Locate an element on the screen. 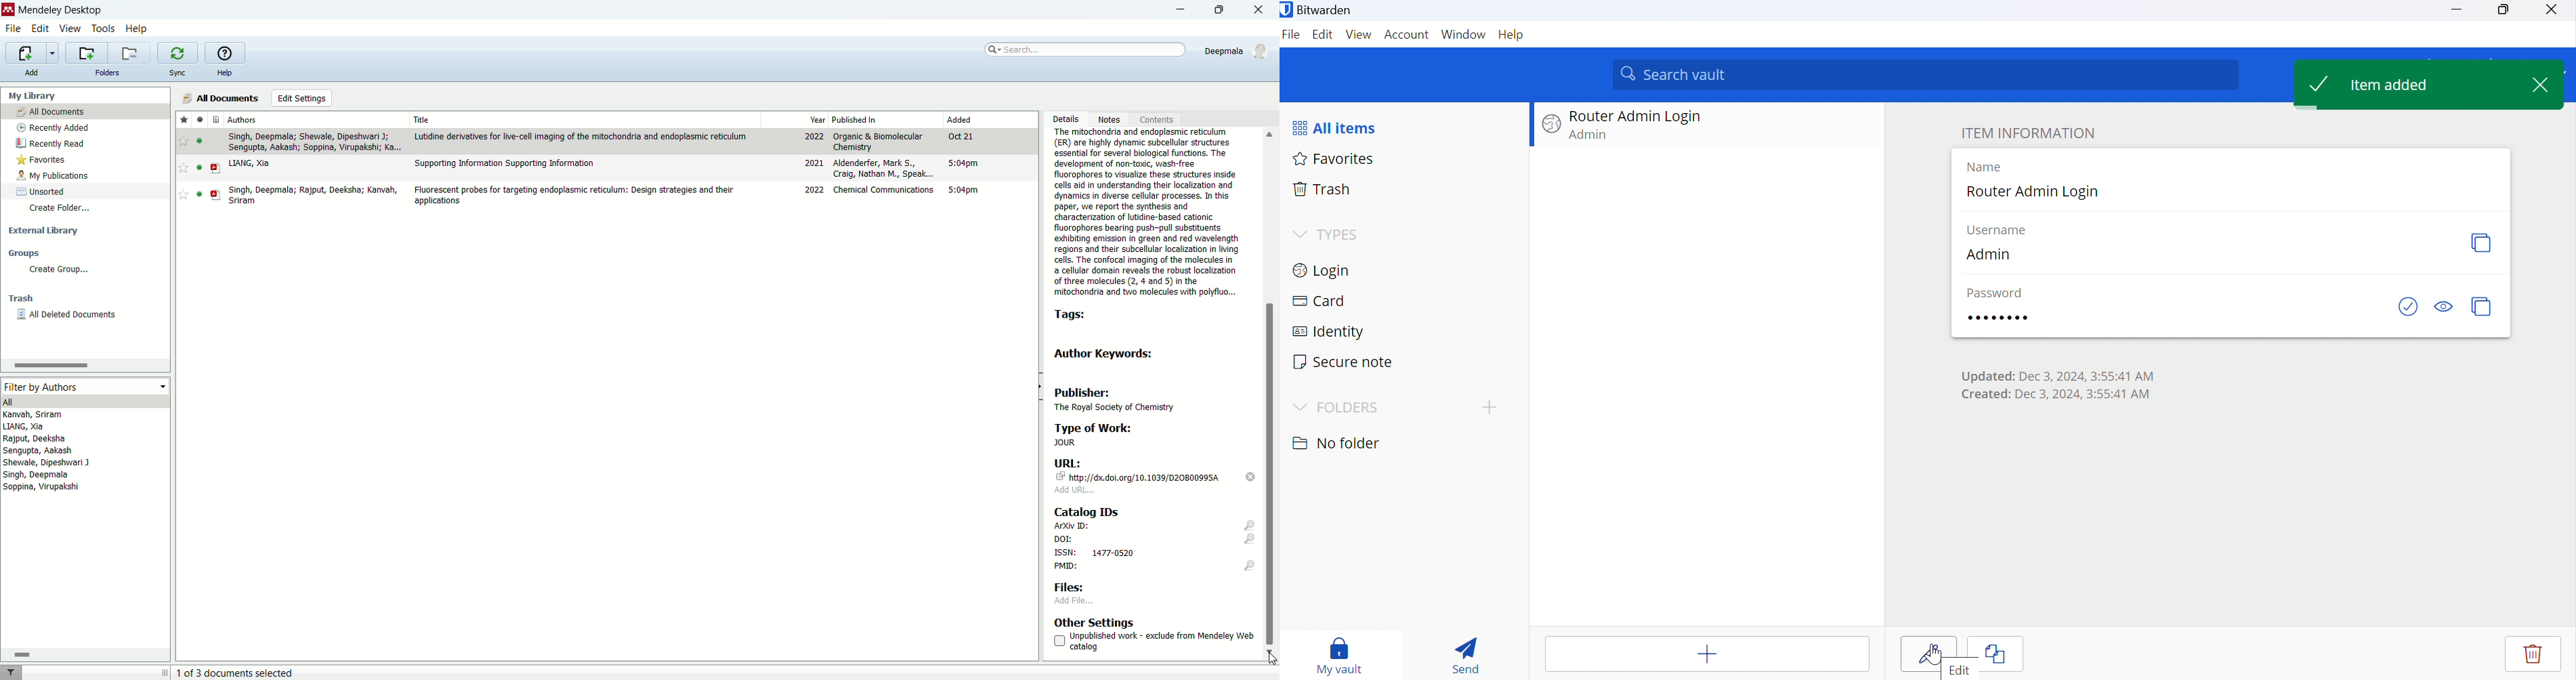 This screenshot has height=700, width=2576. Files: add file is located at coordinates (1077, 593).